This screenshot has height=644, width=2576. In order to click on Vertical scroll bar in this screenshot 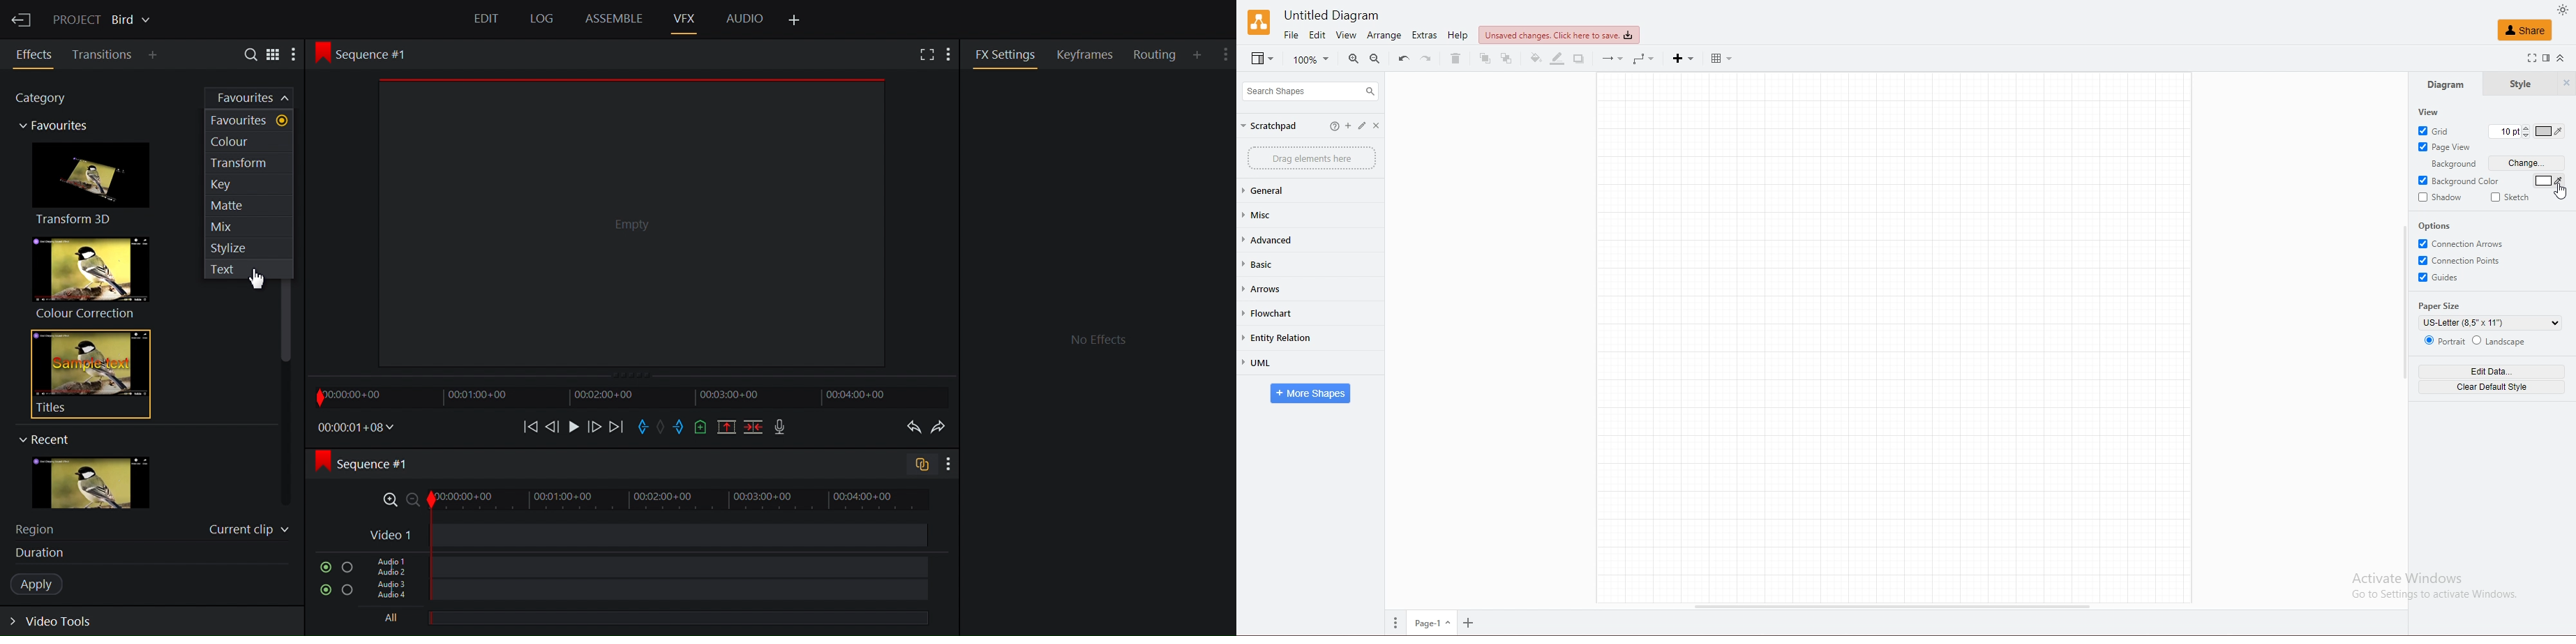, I will do `click(287, 322)`.